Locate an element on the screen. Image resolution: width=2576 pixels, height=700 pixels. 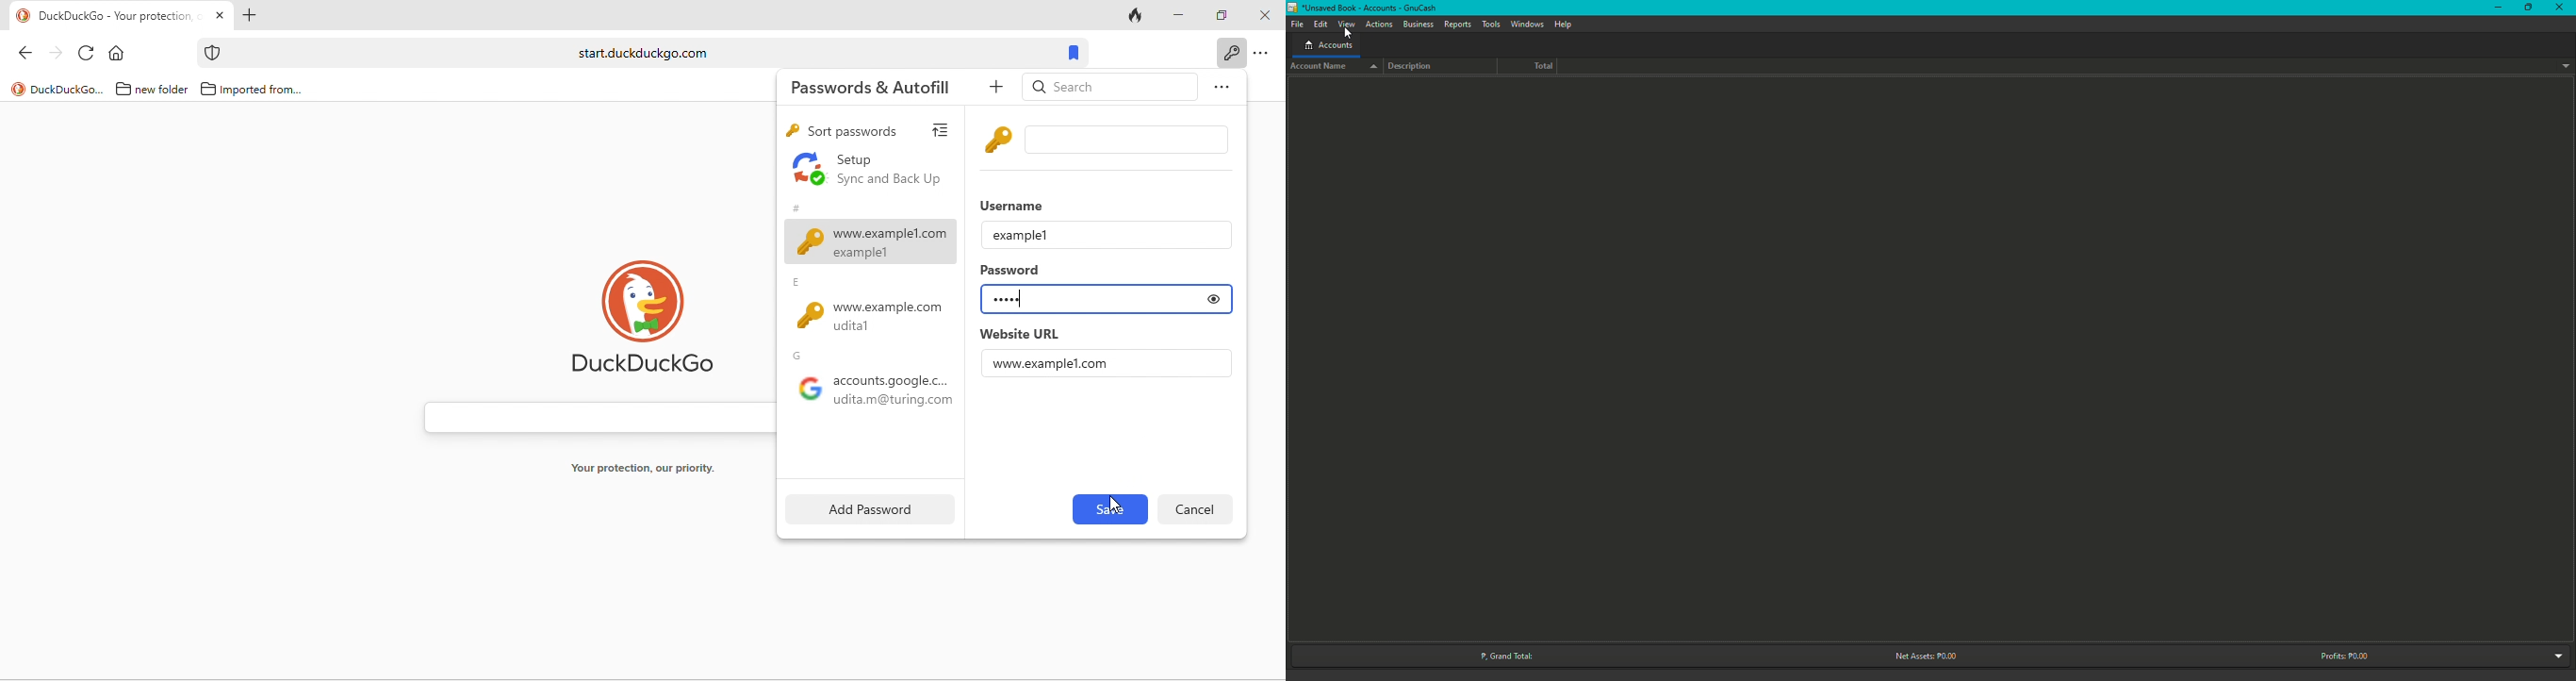
Description is located at coordinates (1413, 68).